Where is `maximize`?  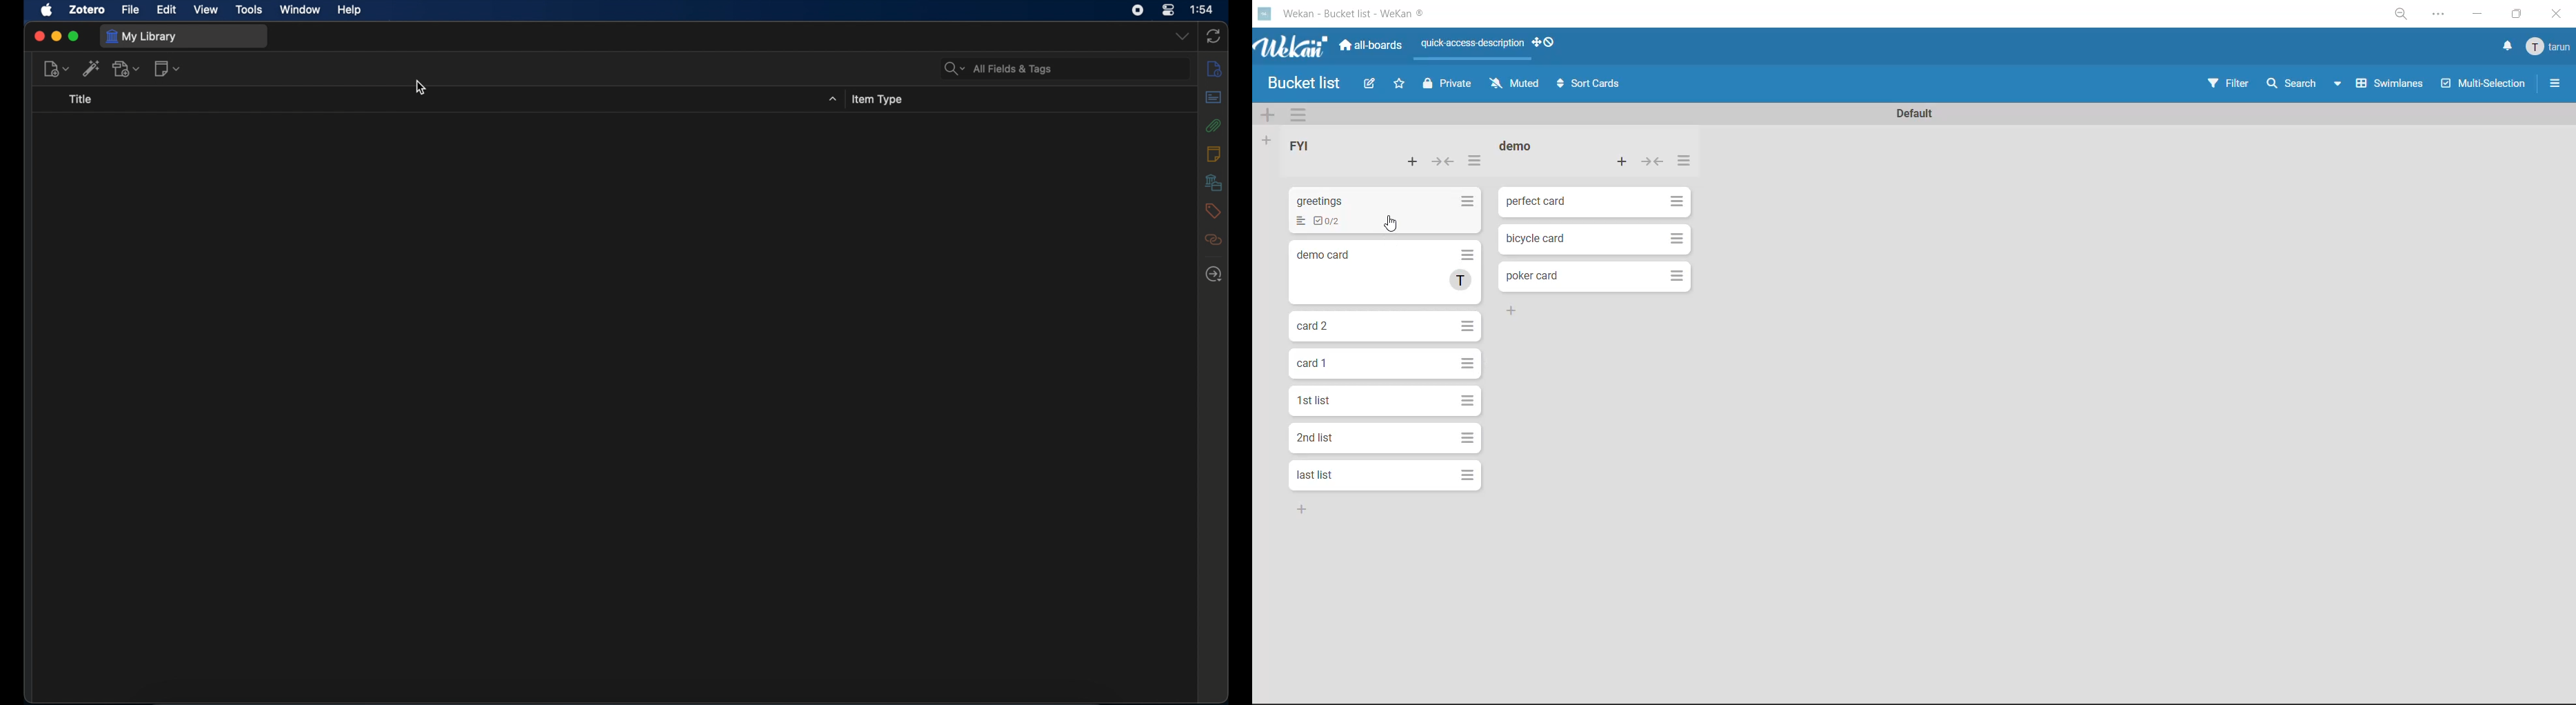
maximize is located at coordinates (74, 37).